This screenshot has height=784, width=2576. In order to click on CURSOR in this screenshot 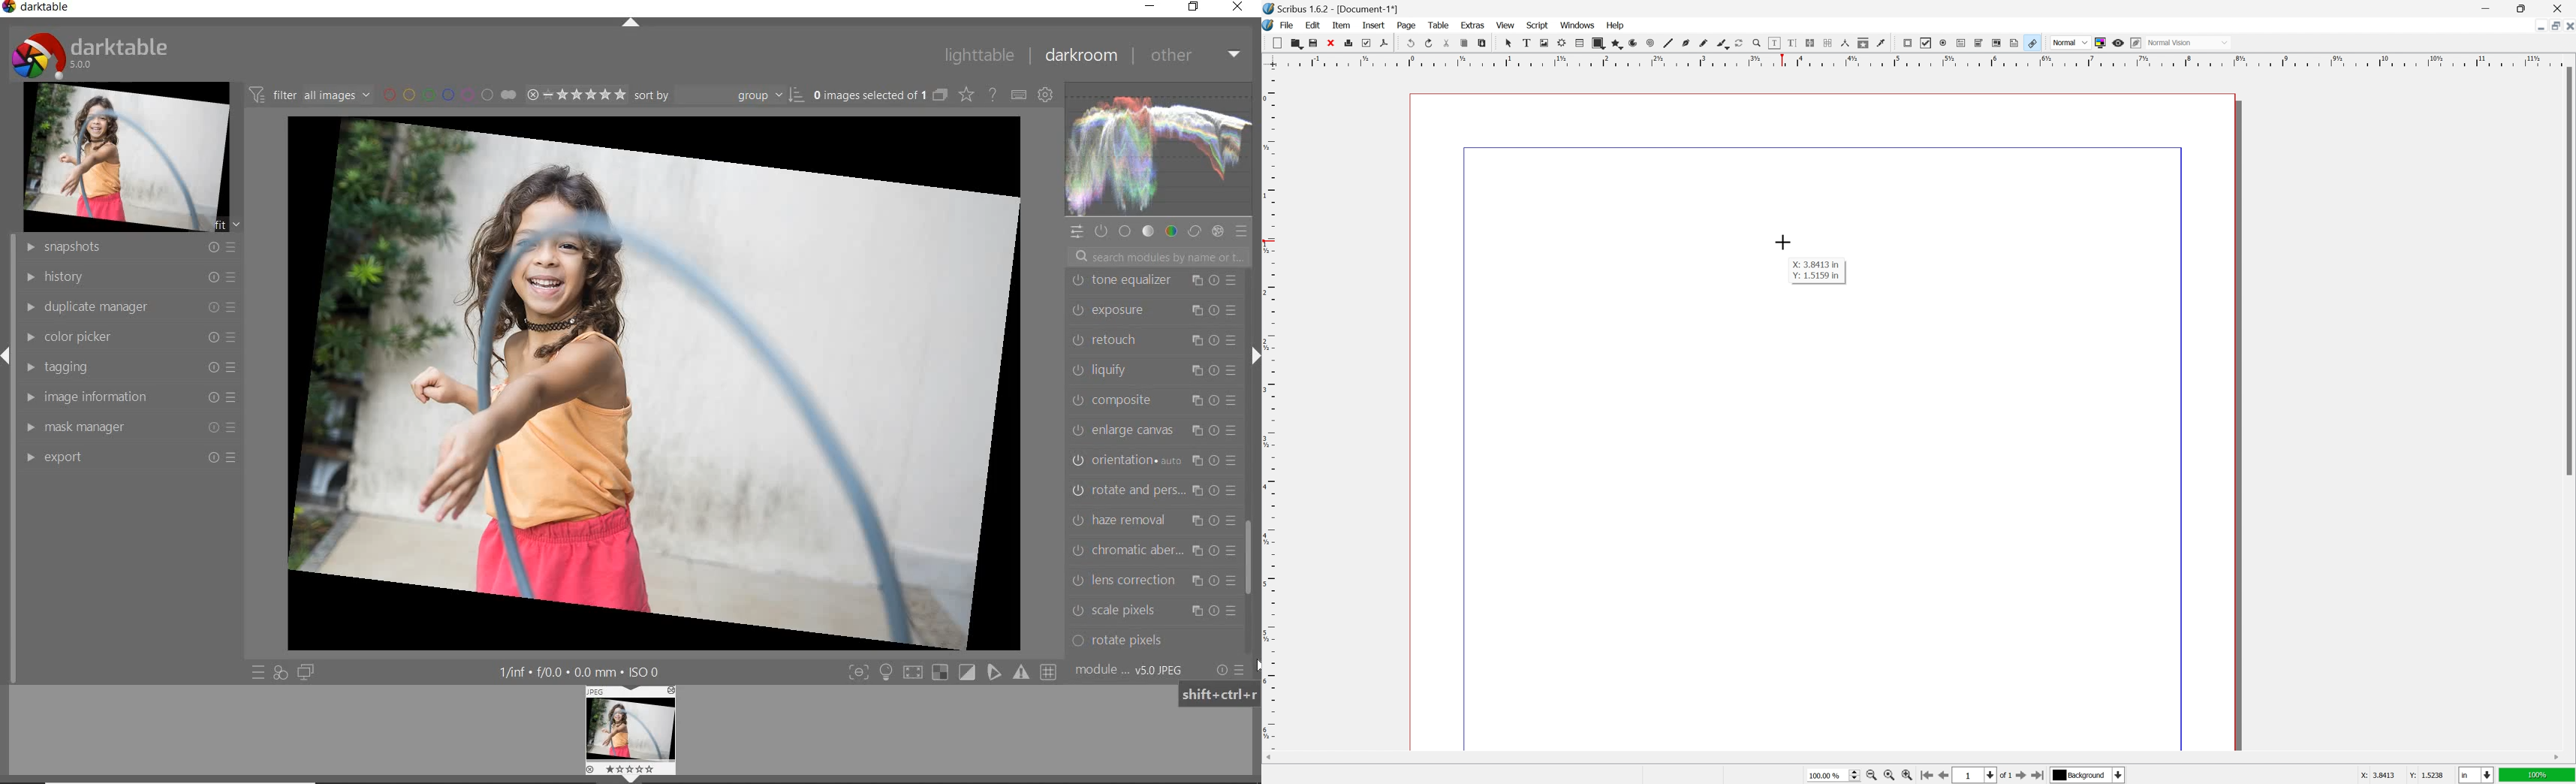, I will do `click(1253, 293)`.